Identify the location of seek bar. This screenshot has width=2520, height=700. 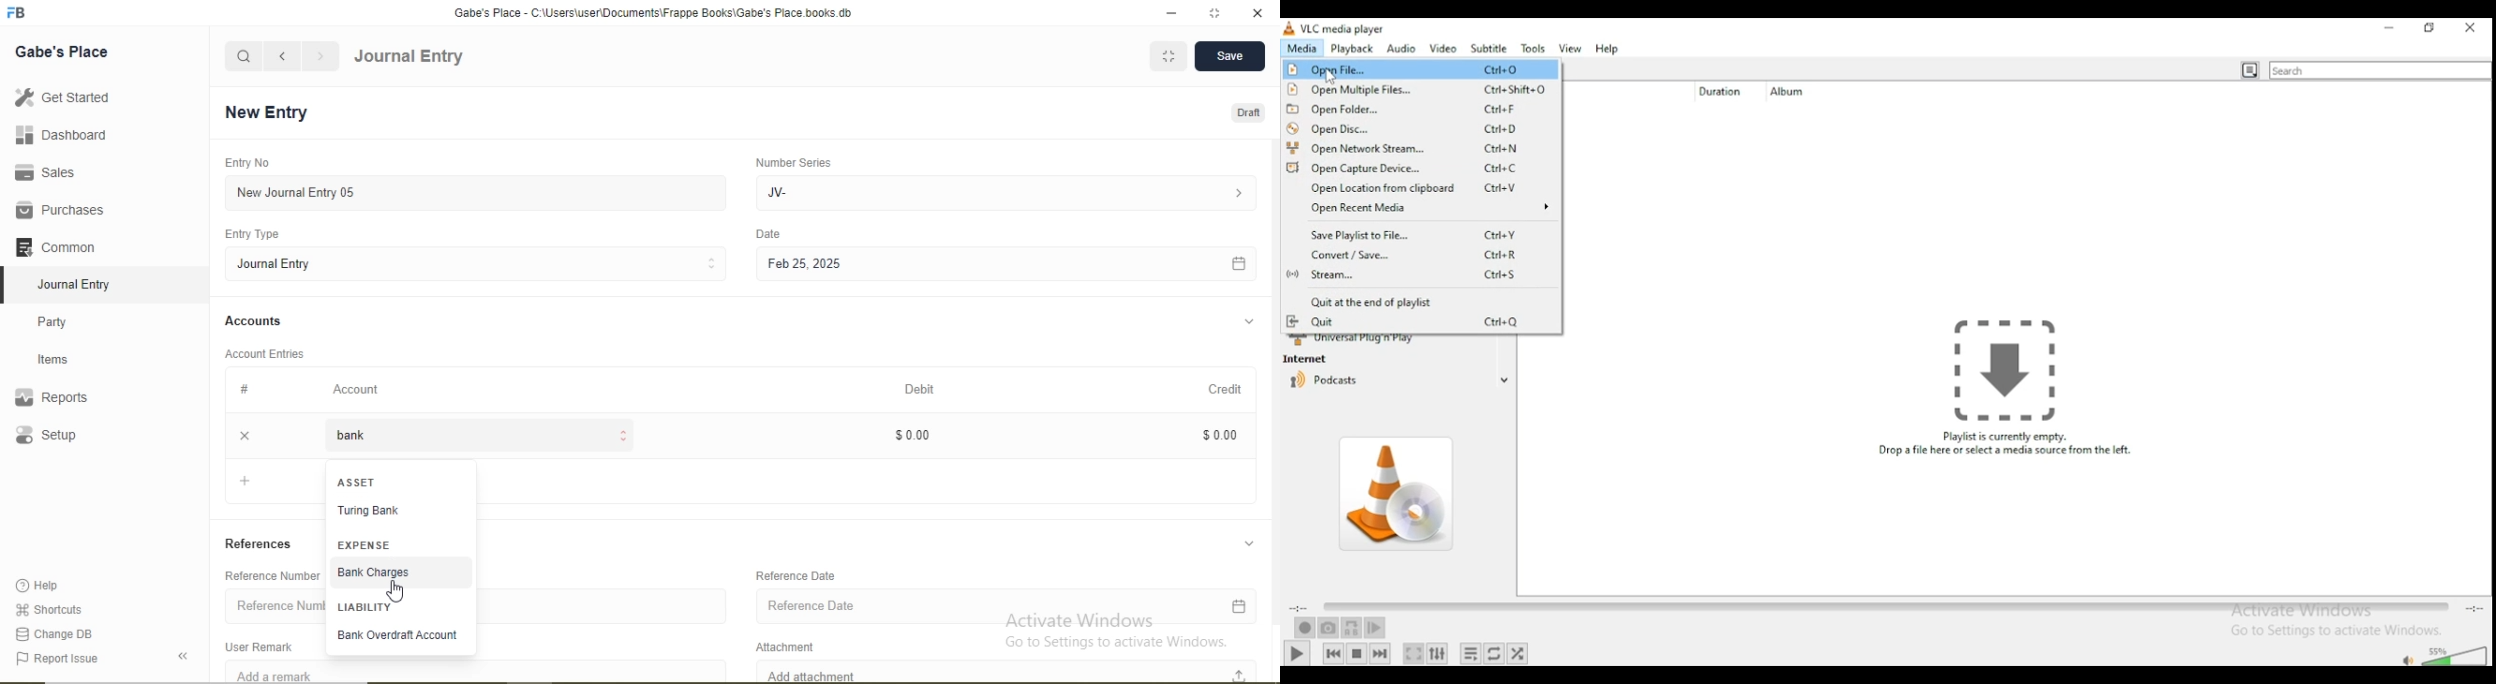
(1885, 605).